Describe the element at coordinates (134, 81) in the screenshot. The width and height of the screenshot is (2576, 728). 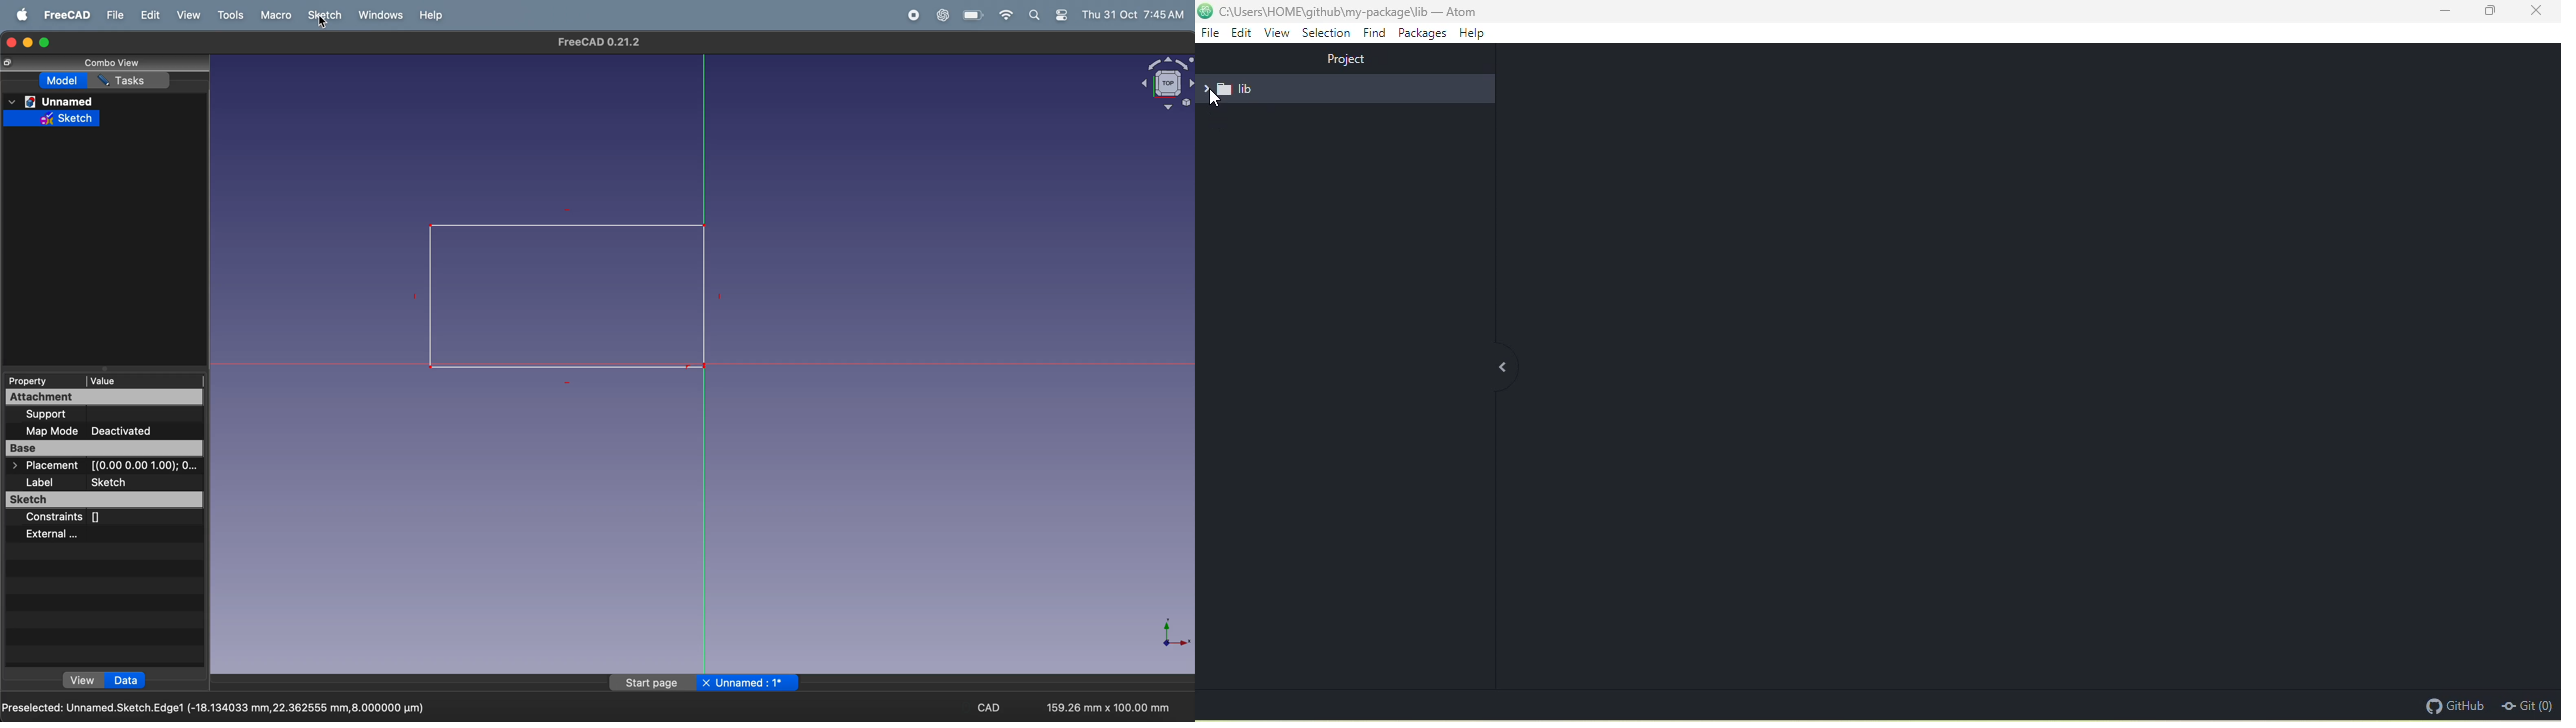
I see `task` at that location.